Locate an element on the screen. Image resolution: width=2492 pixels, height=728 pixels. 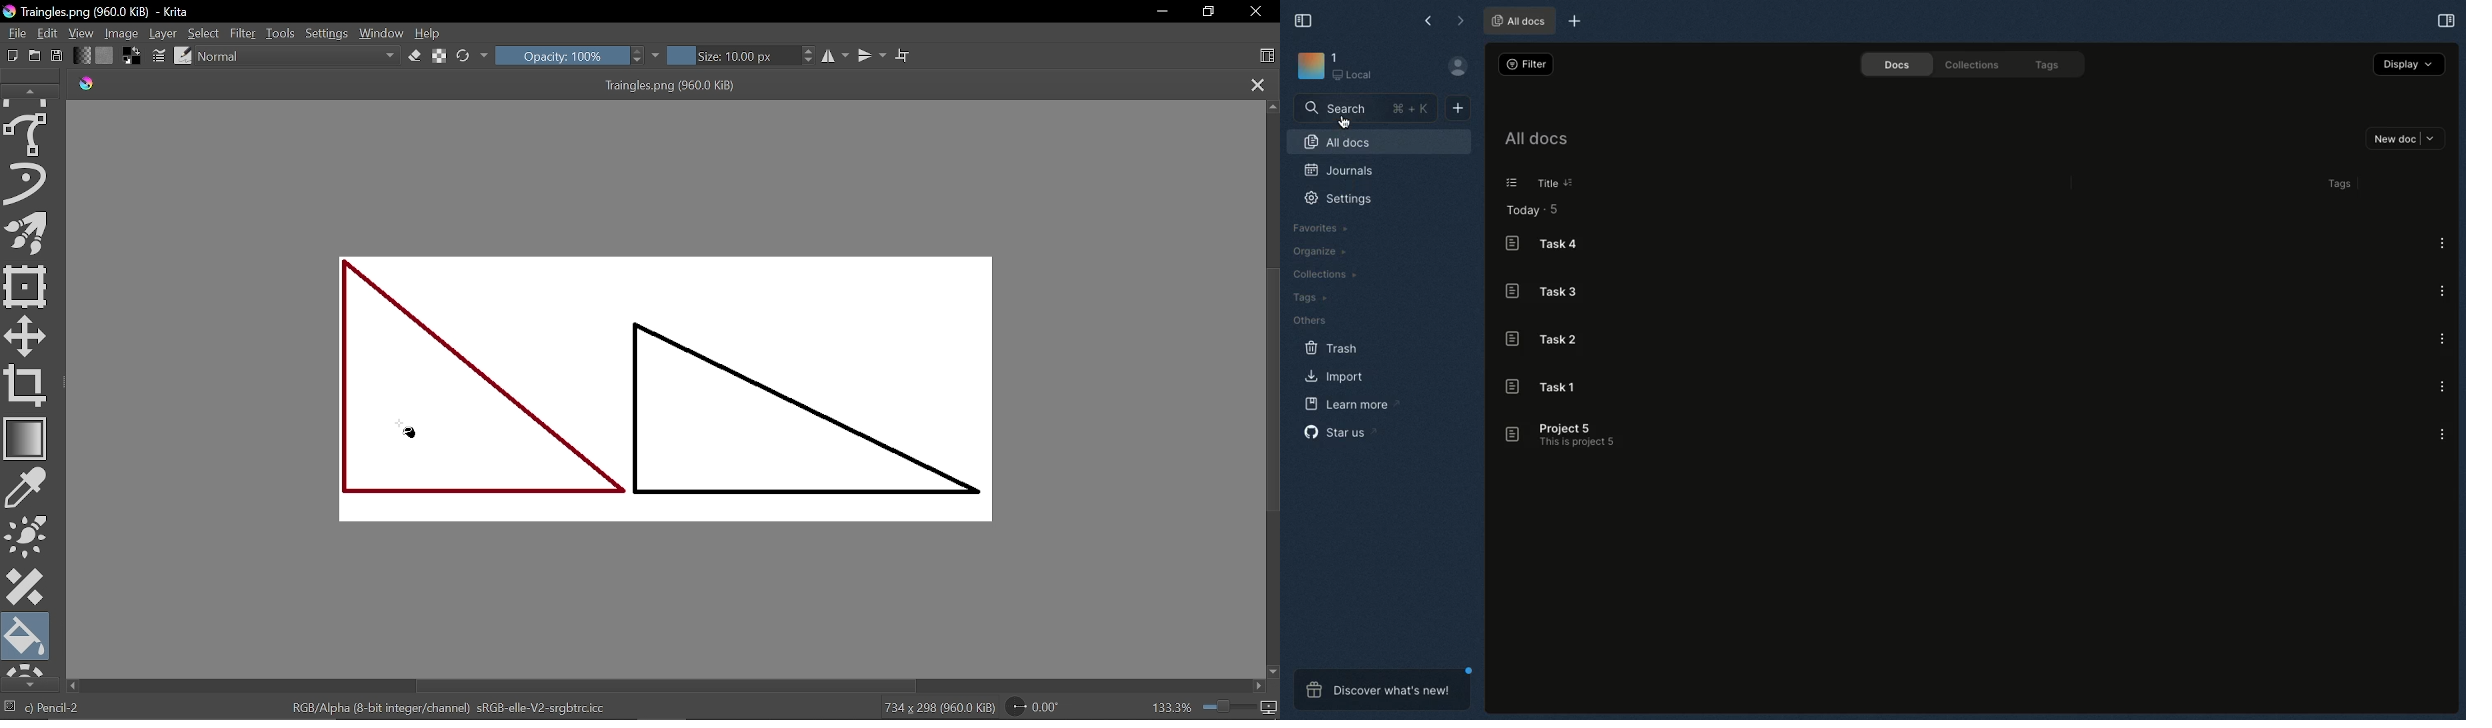
Expand sidebar is located at coordinates (2446, 18).